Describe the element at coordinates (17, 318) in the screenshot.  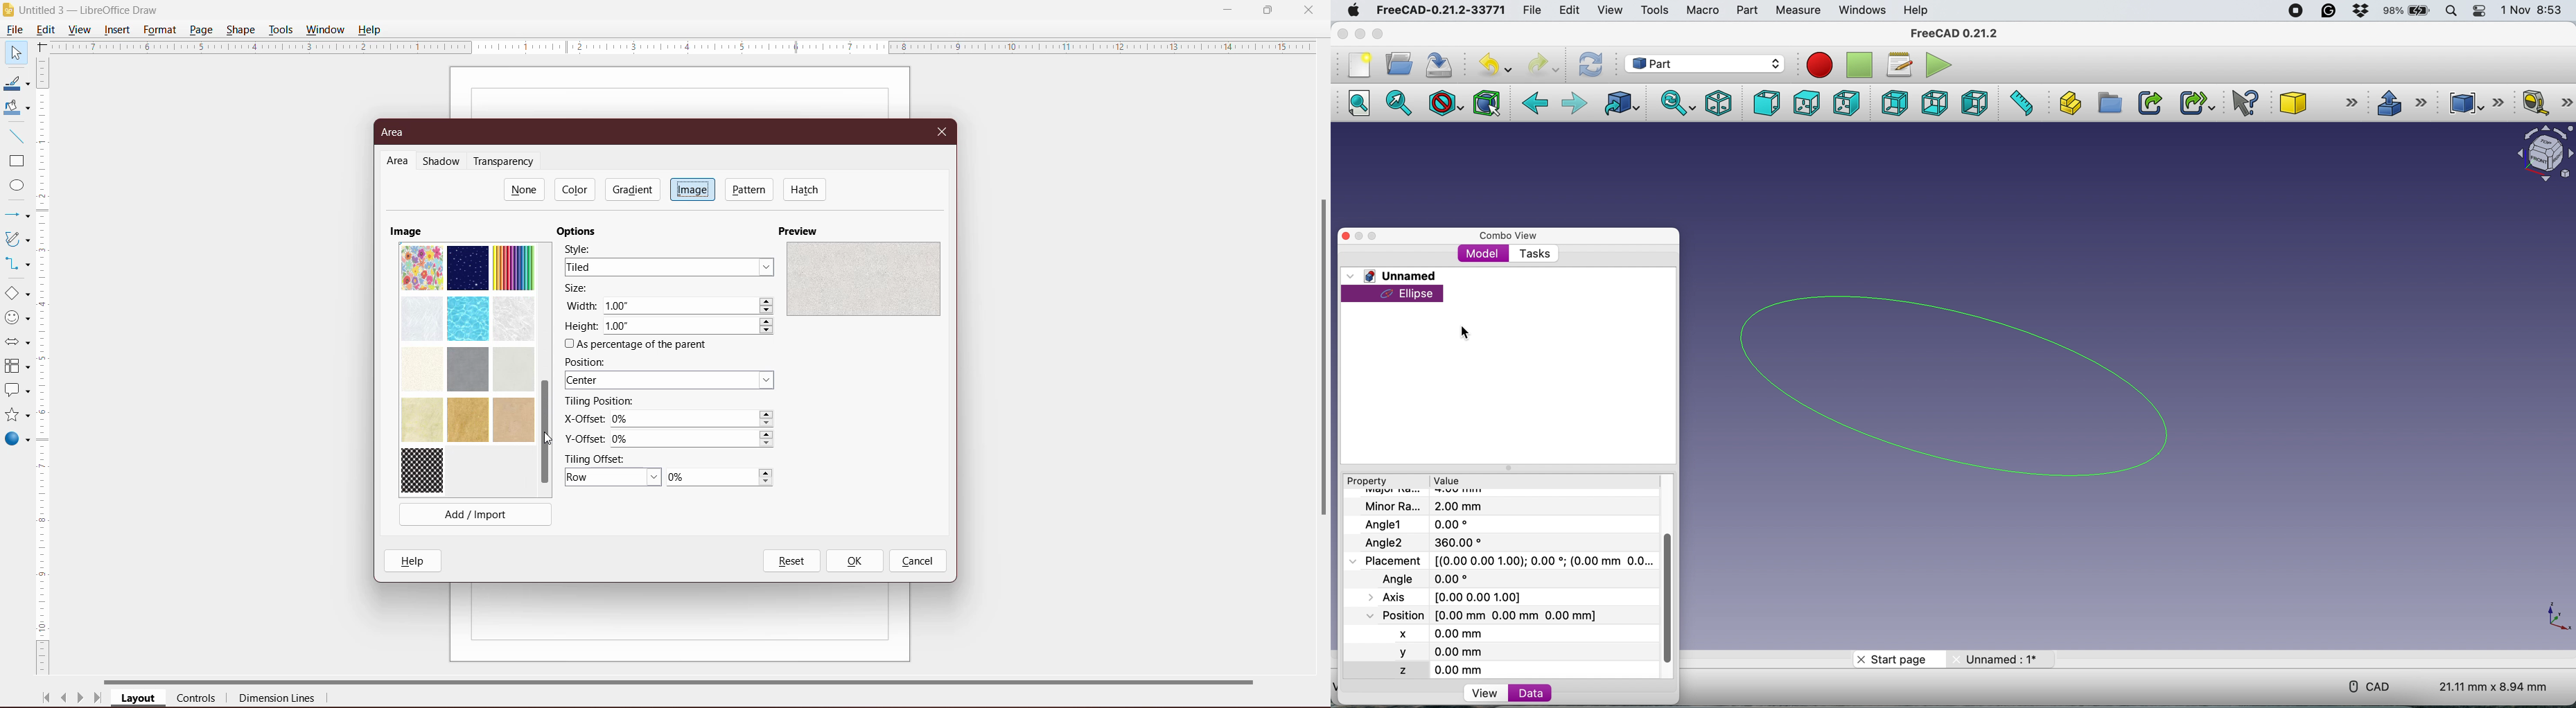
I see `Symbol Shapes` at that location.